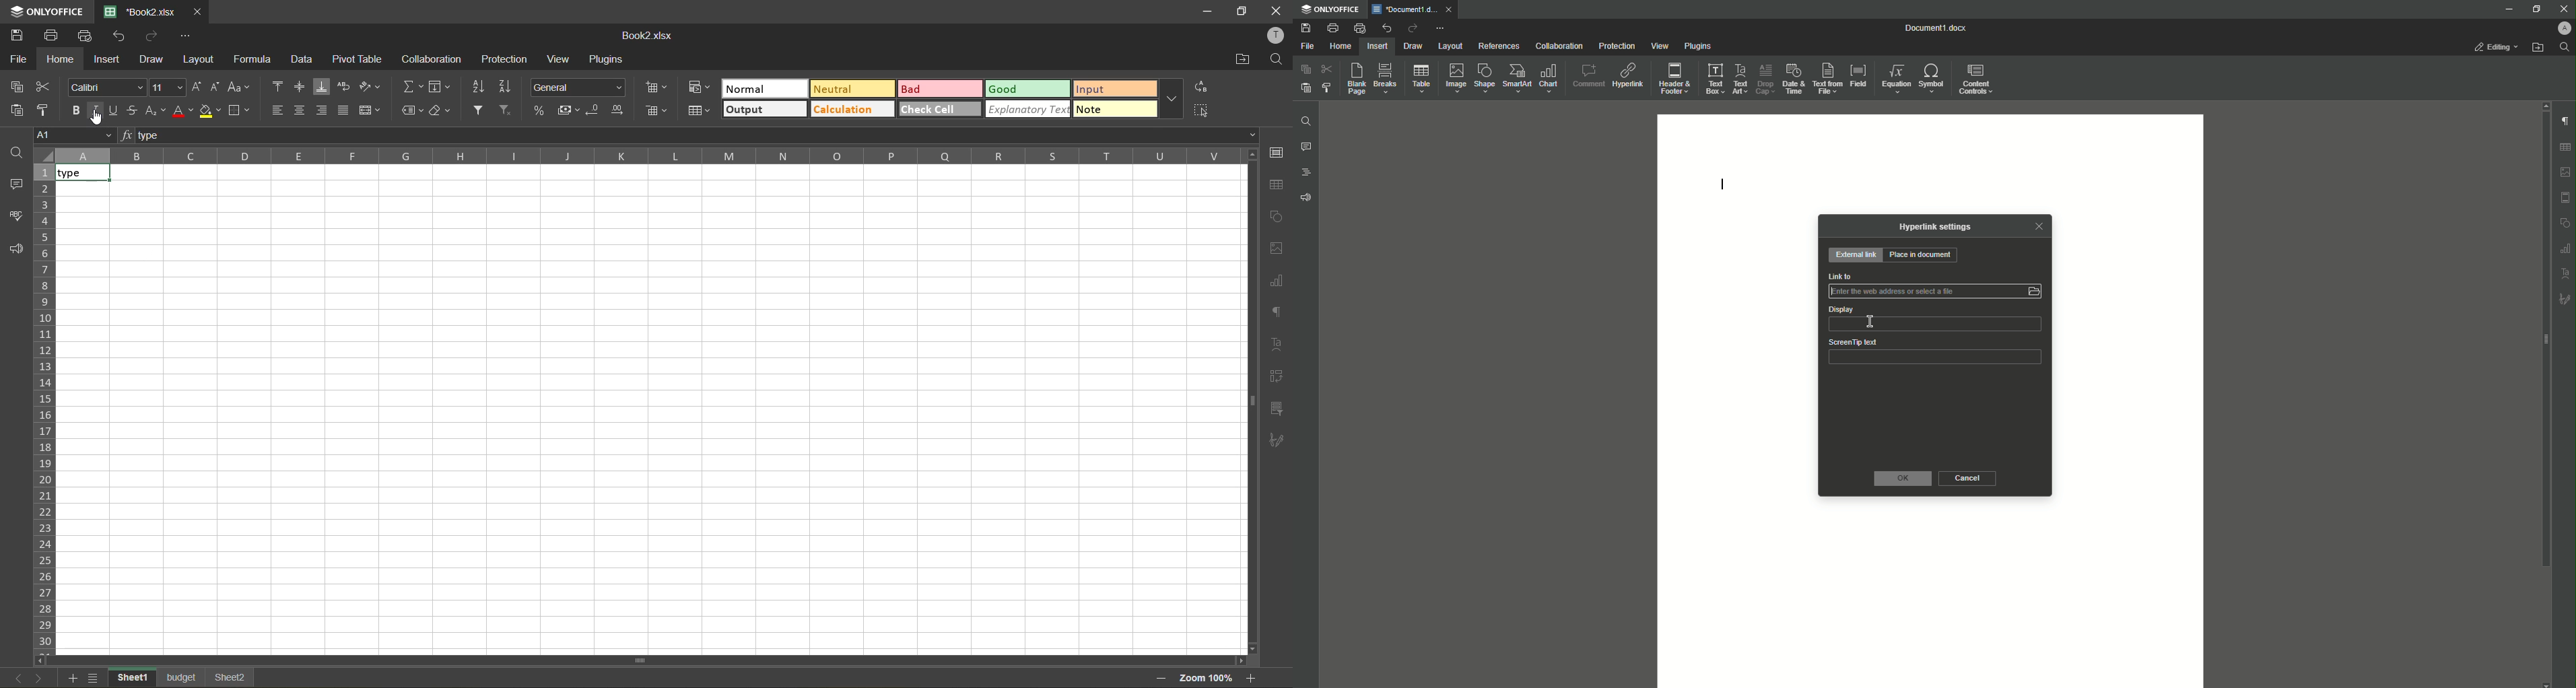 The image size is (2576, 700). Describe the element at coordinates (324, 87) in the screenshot. I see `align bottom` at that location.